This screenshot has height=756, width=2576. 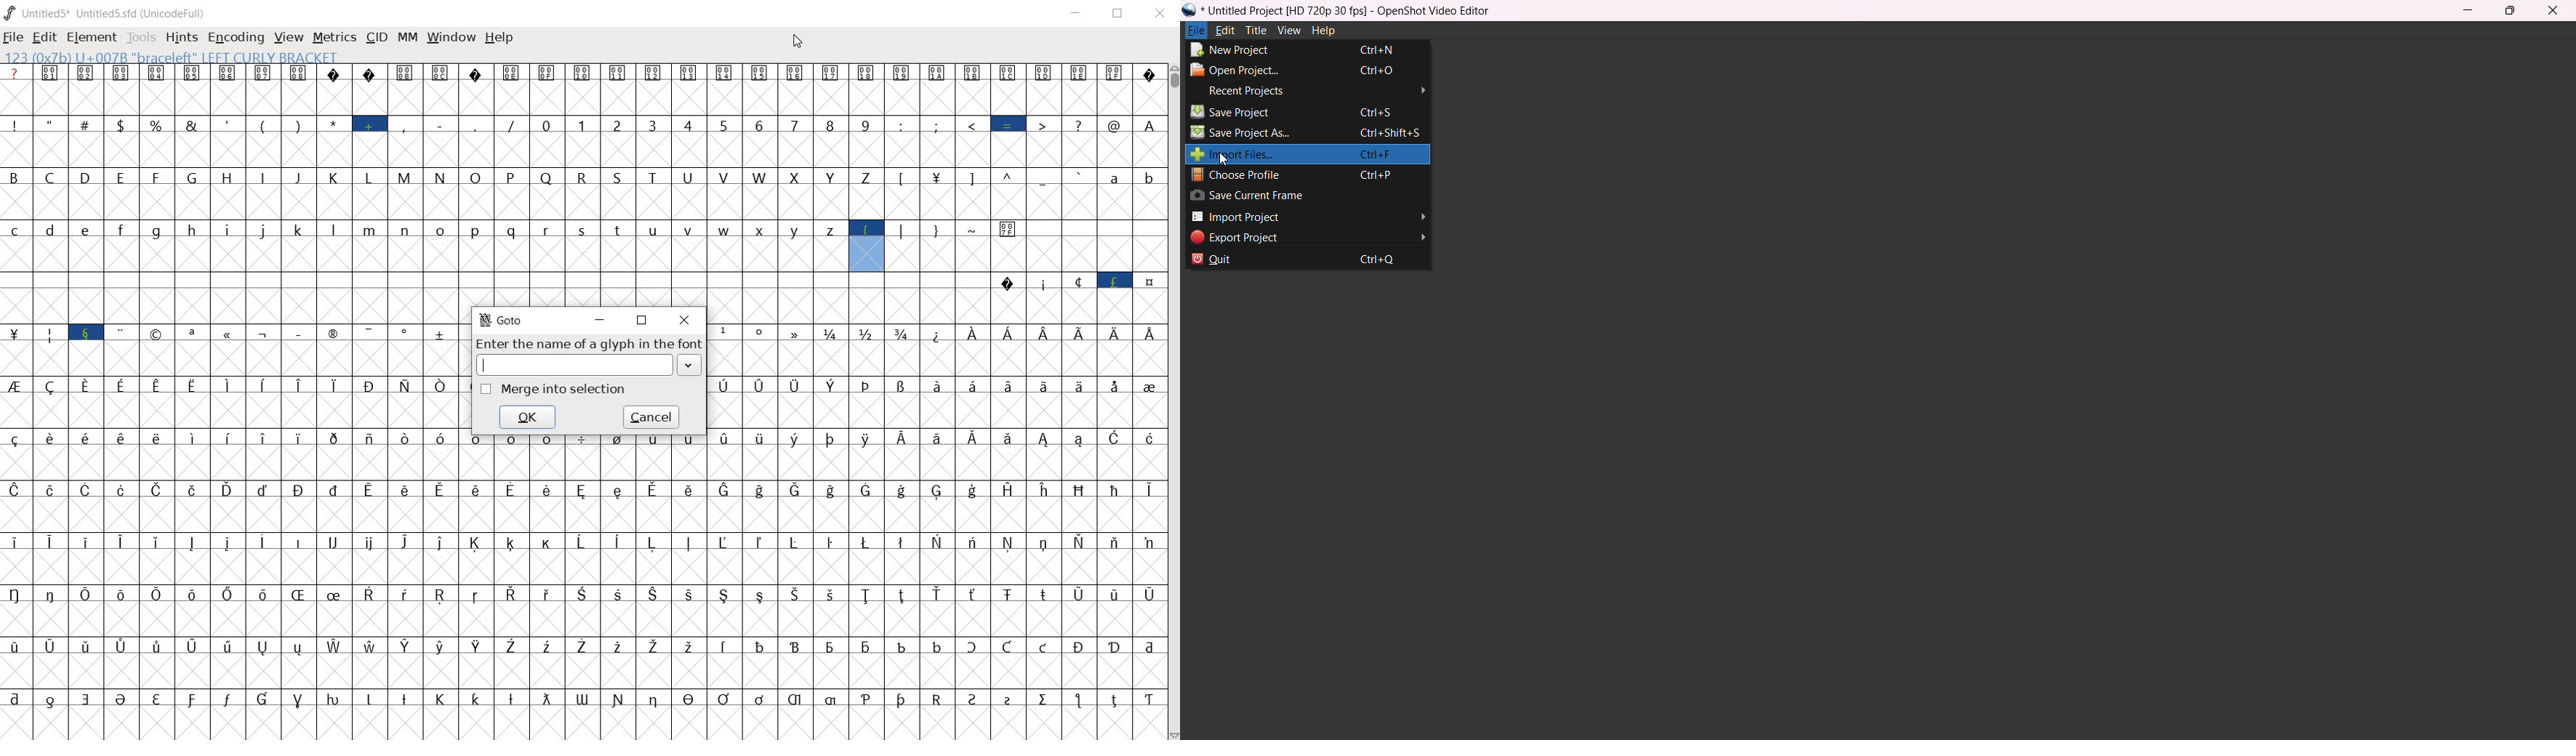 What do you see at coordinates (1323, 32) in the screenshot?
I see `help` at bounding box center [1323, 32].